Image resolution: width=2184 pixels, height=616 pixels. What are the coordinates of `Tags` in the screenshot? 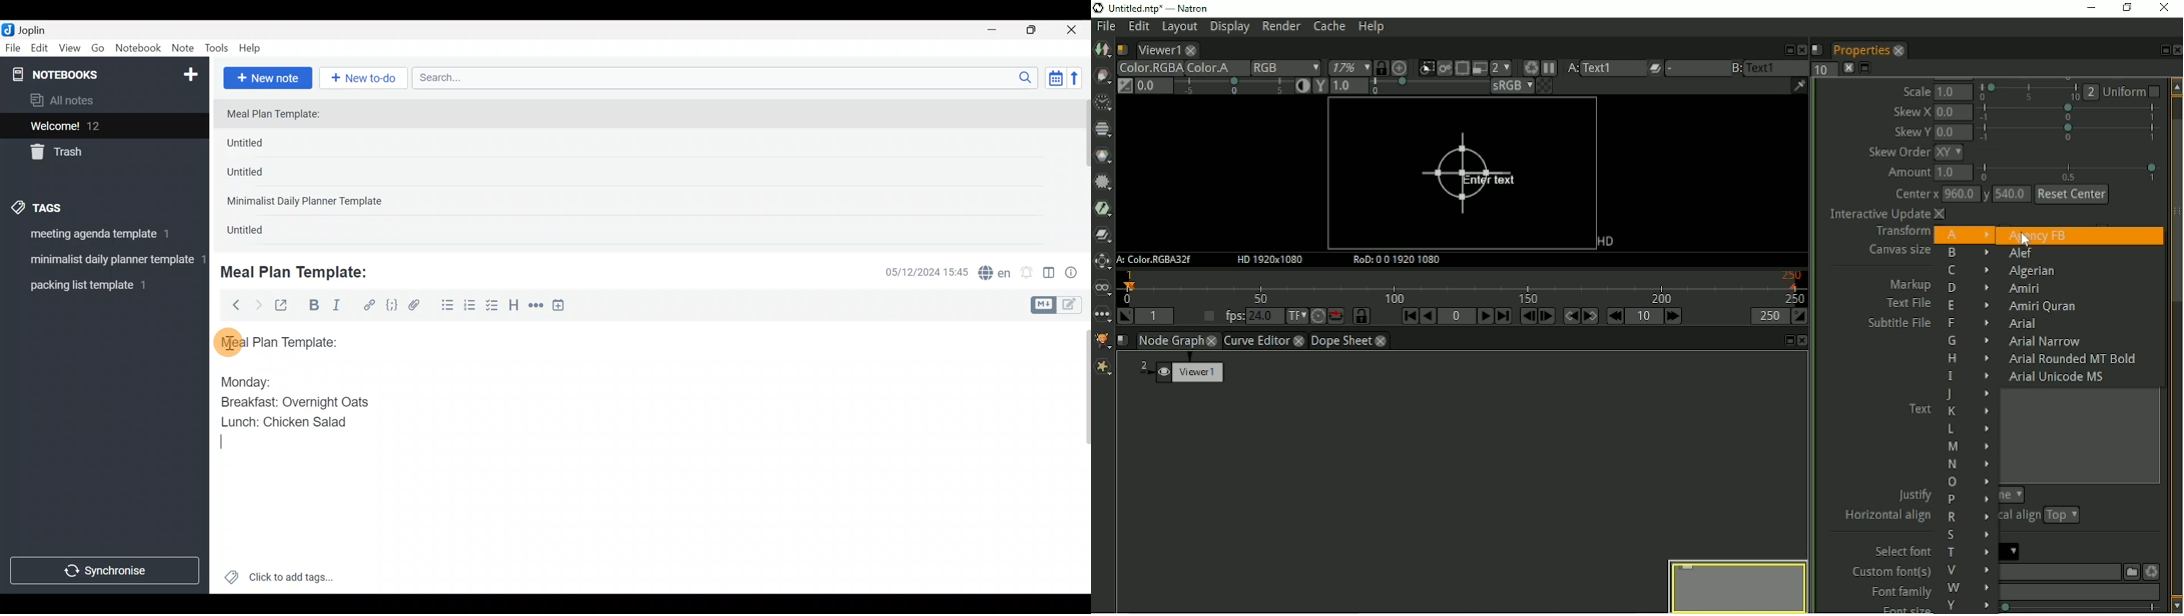 It's located at (64, 206).